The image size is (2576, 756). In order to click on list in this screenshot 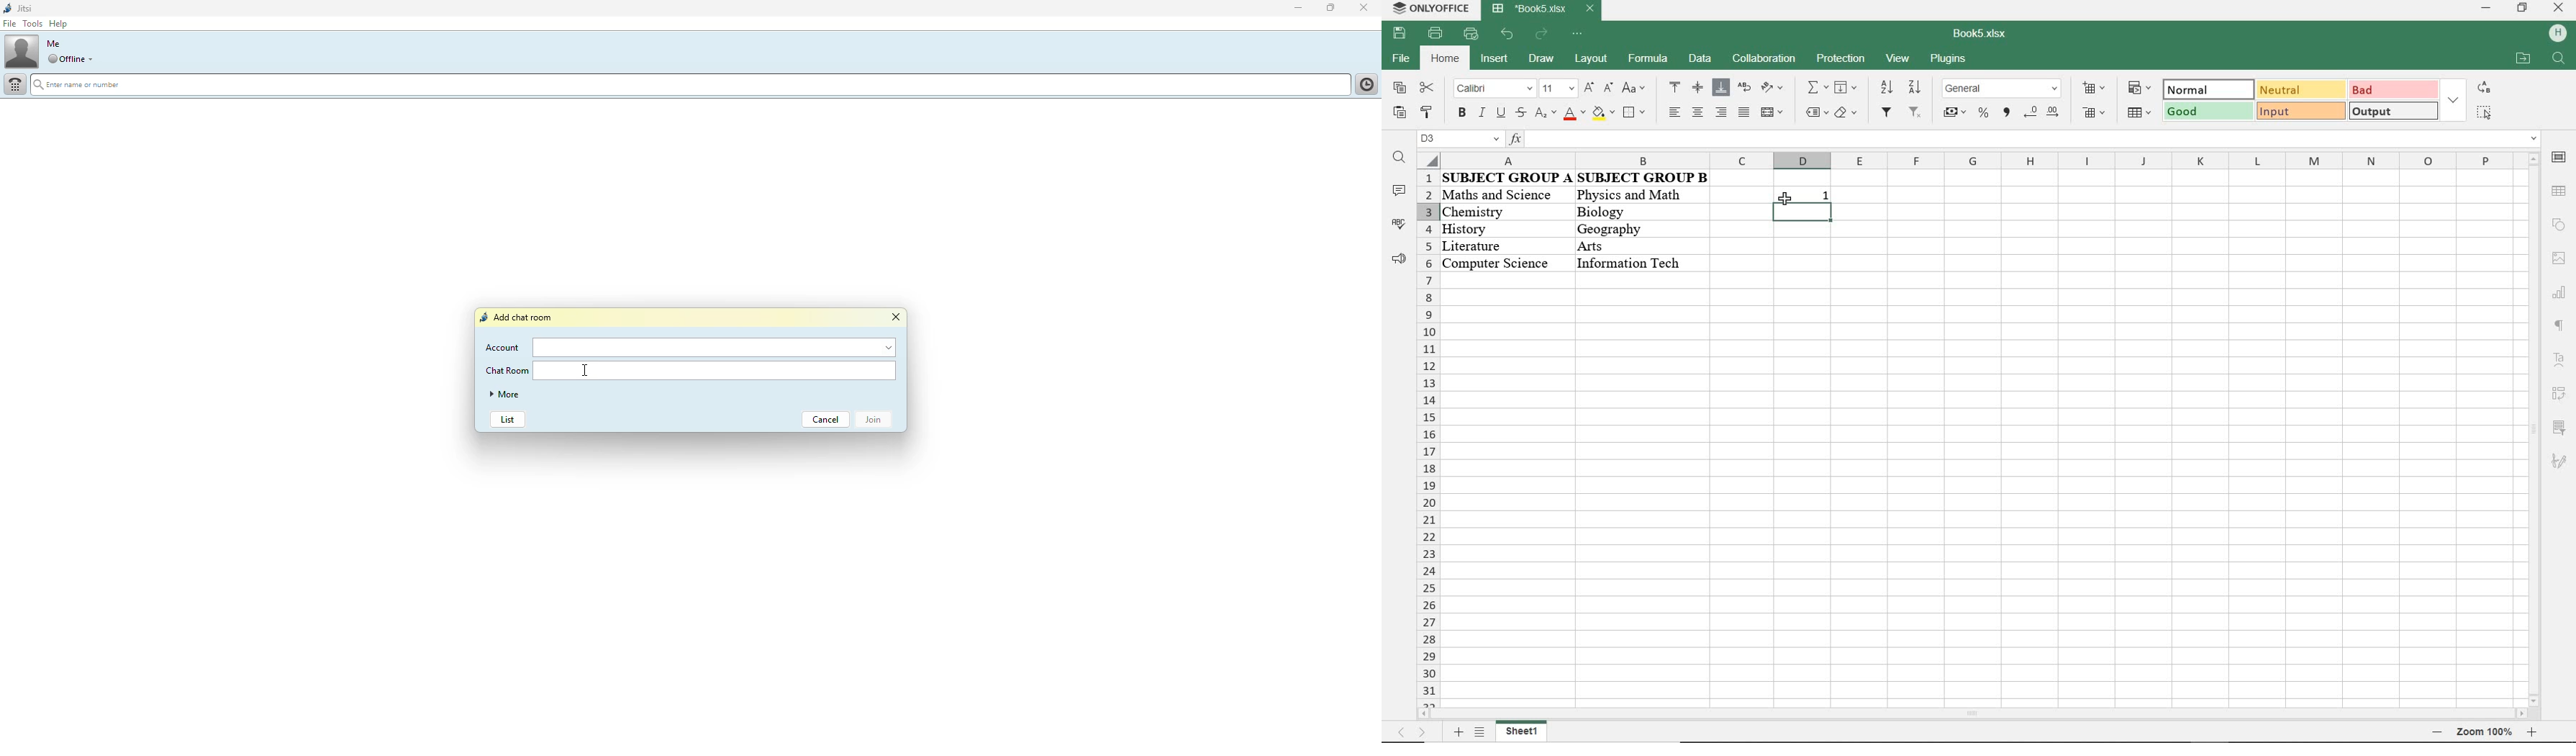, I will do `click(507, 420)`.